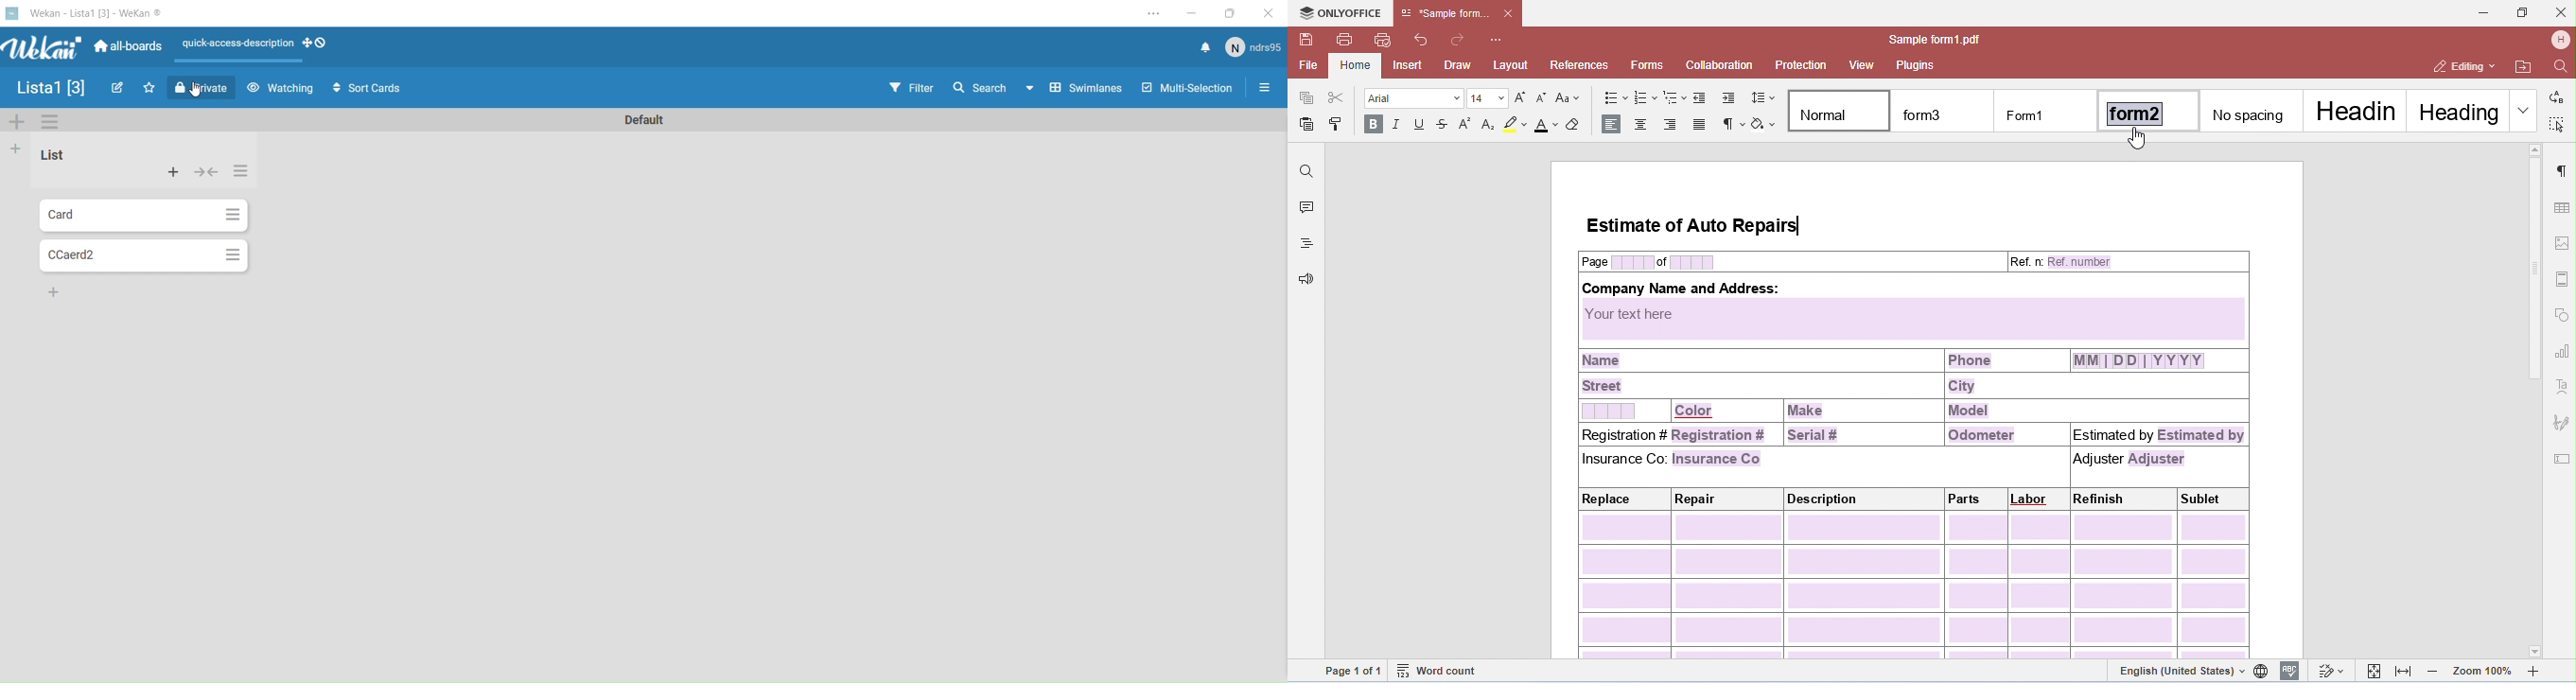 This screenshot has width=2576, height=700. I want to click on Add, so click(16, 150).